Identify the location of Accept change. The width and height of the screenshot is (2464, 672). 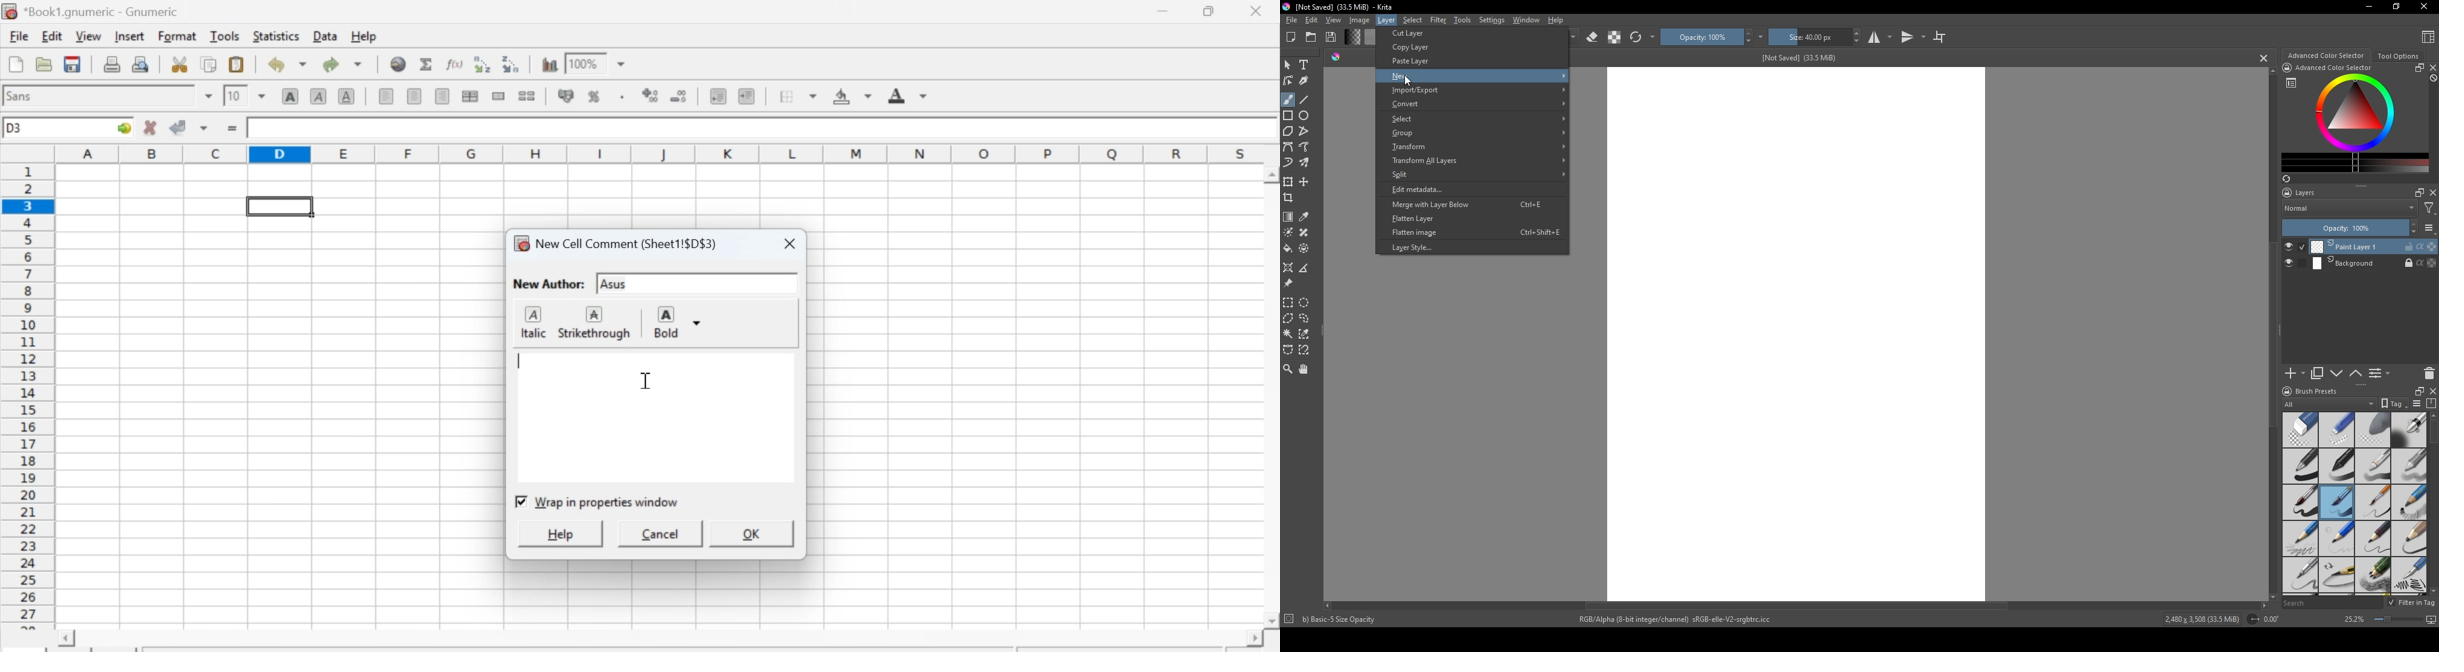
(177, 127).